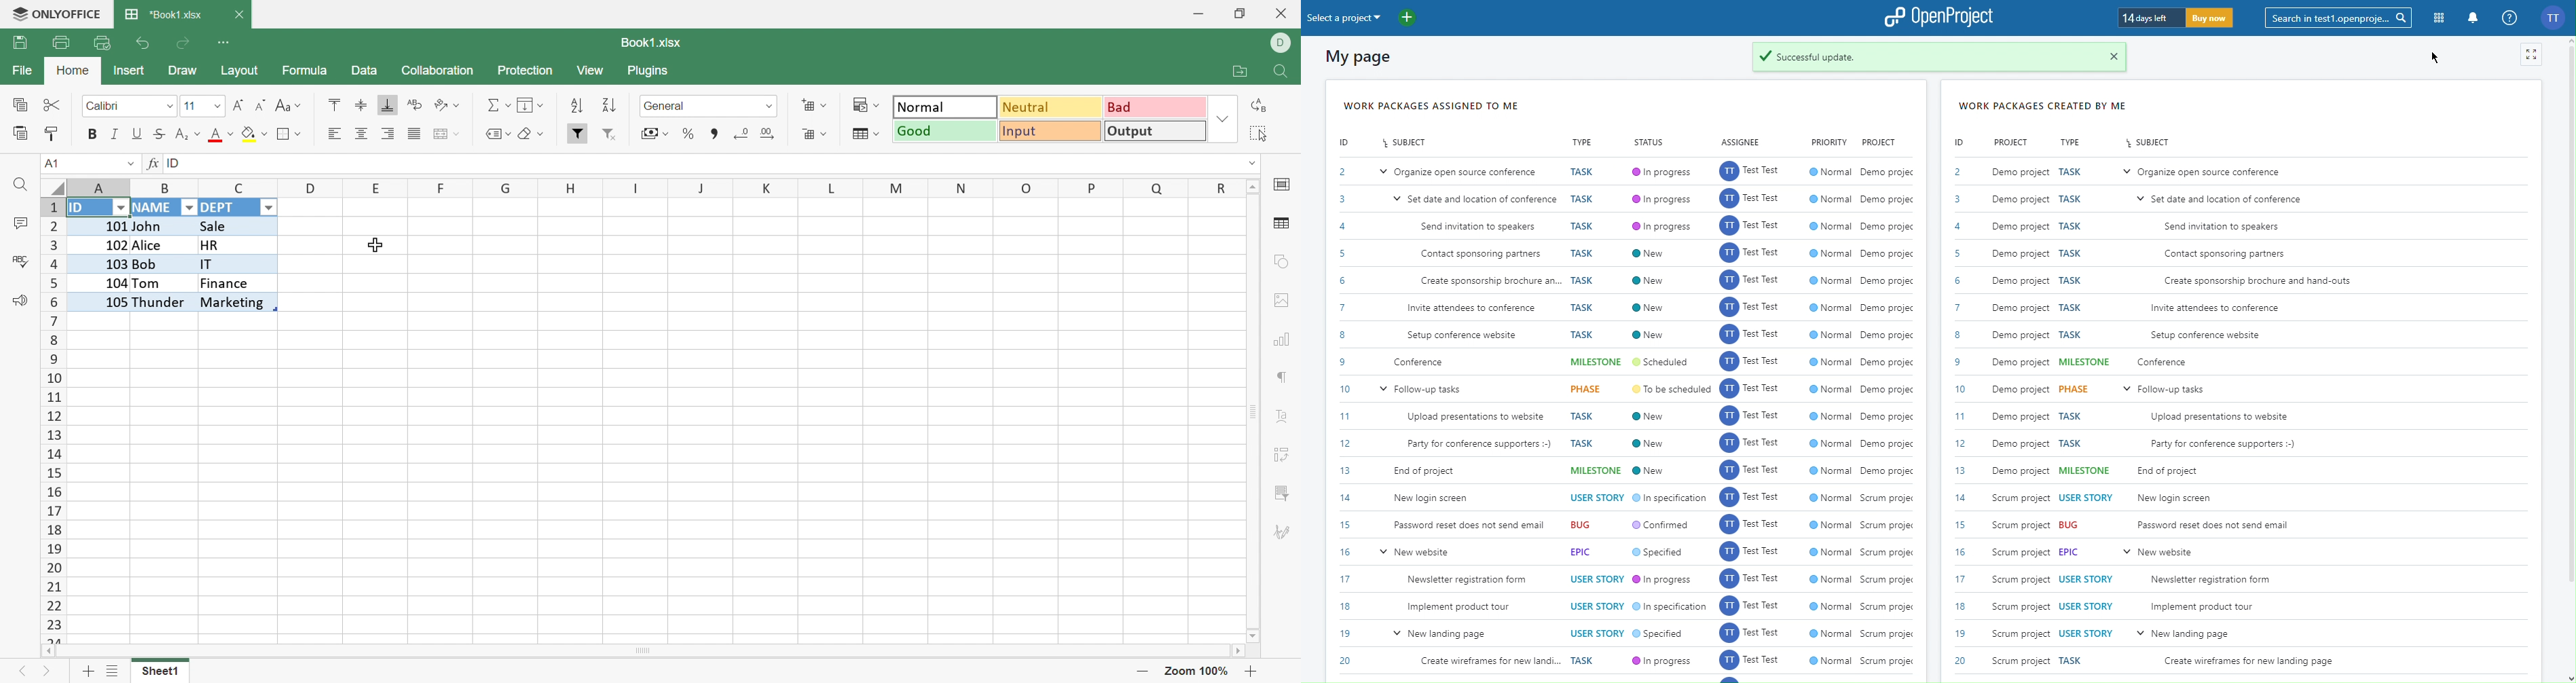 This screenshot has width=2576, height=700. I want to click on Subject, so click(2150, 143).